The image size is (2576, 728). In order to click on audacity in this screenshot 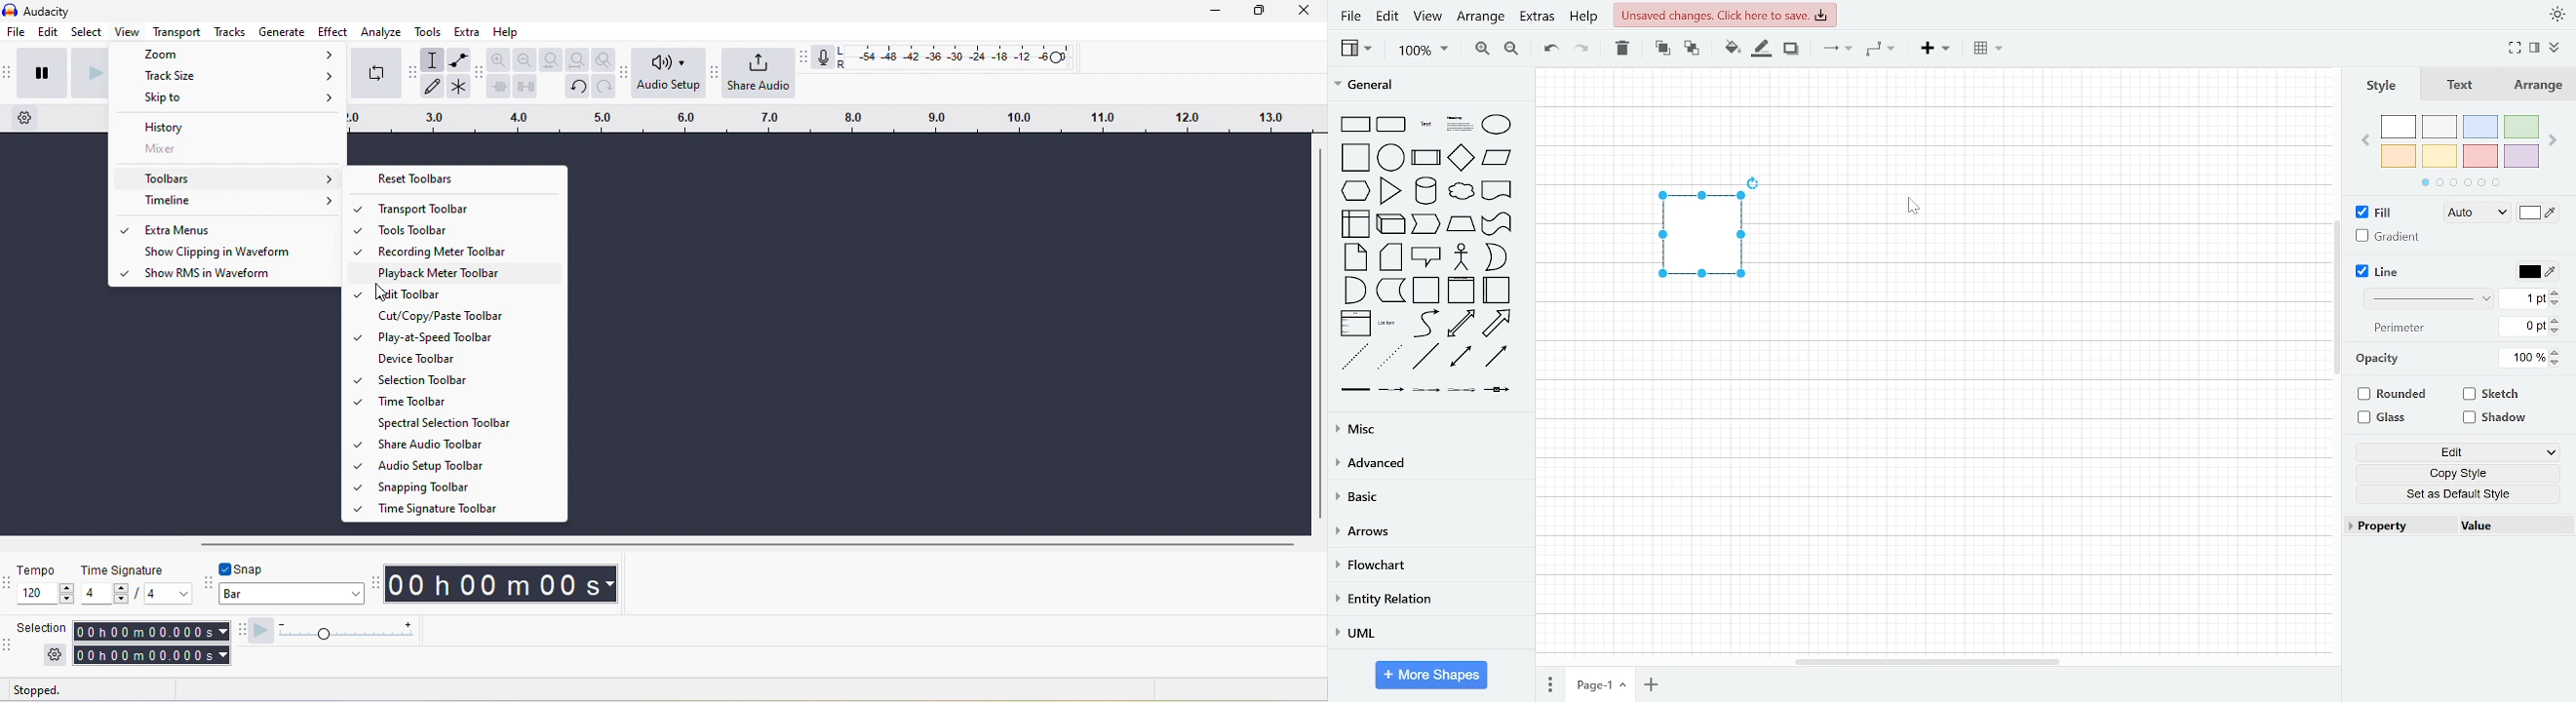, I will do `click(47, 12)`.